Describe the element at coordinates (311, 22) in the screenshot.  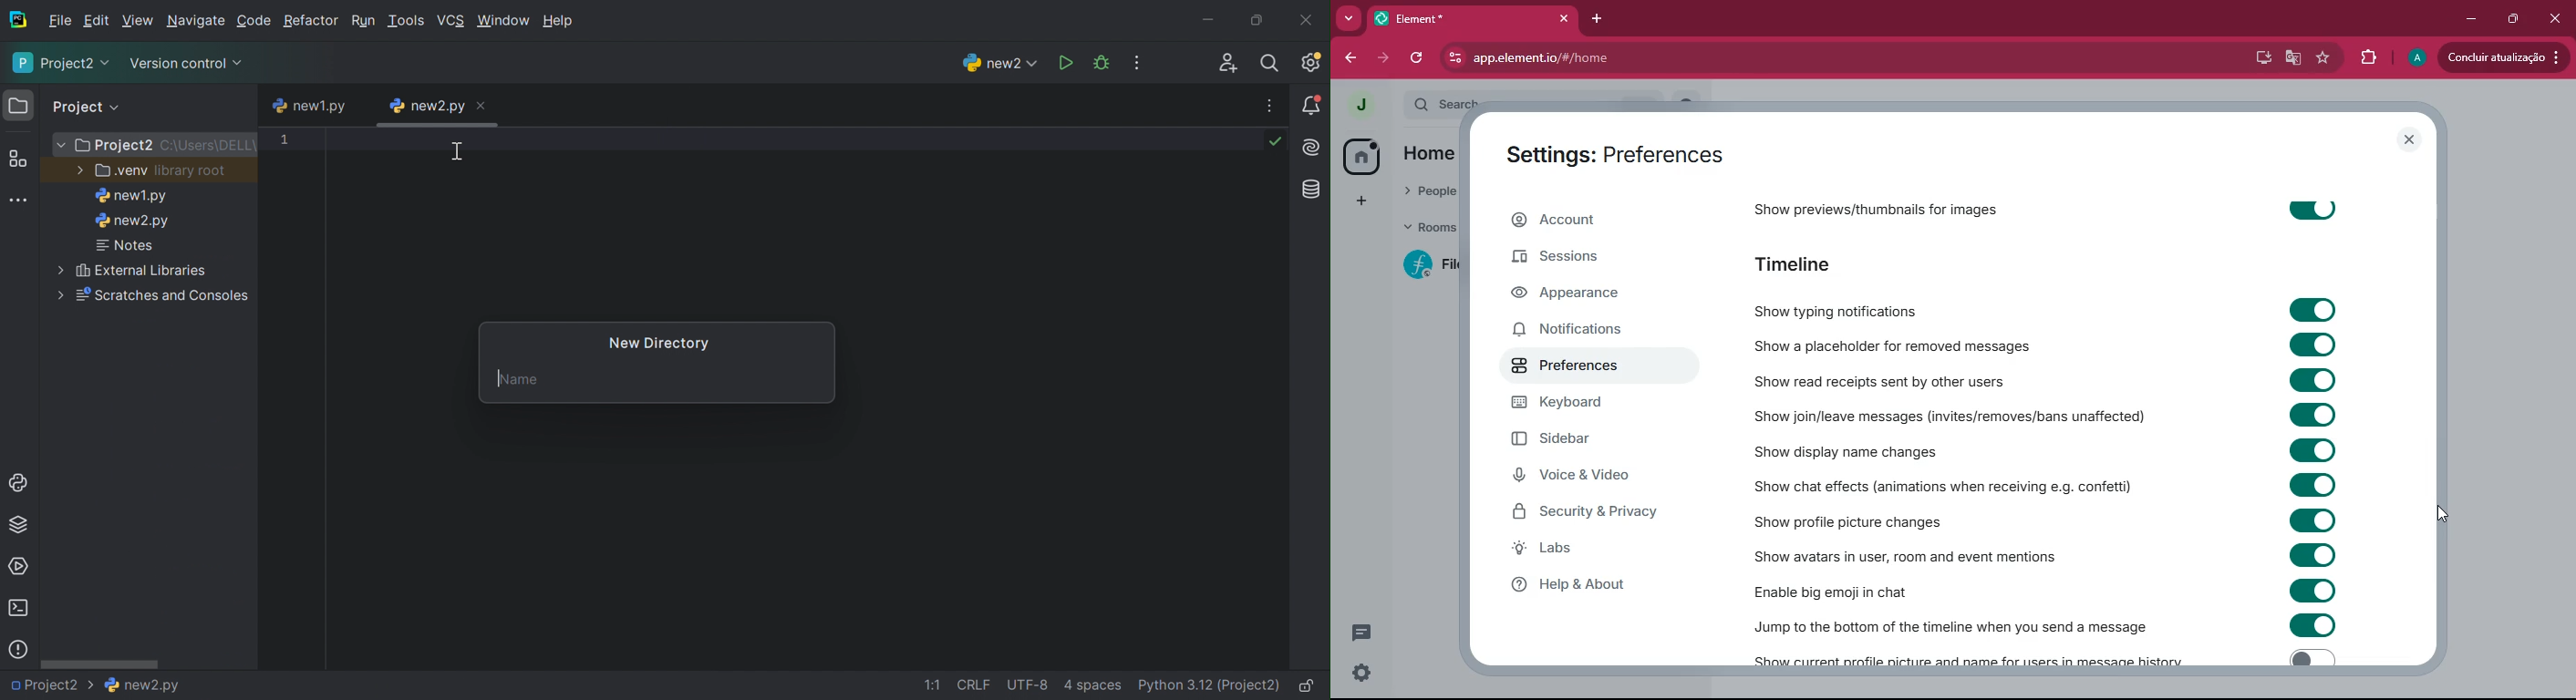
I see `Refactor` at that location.